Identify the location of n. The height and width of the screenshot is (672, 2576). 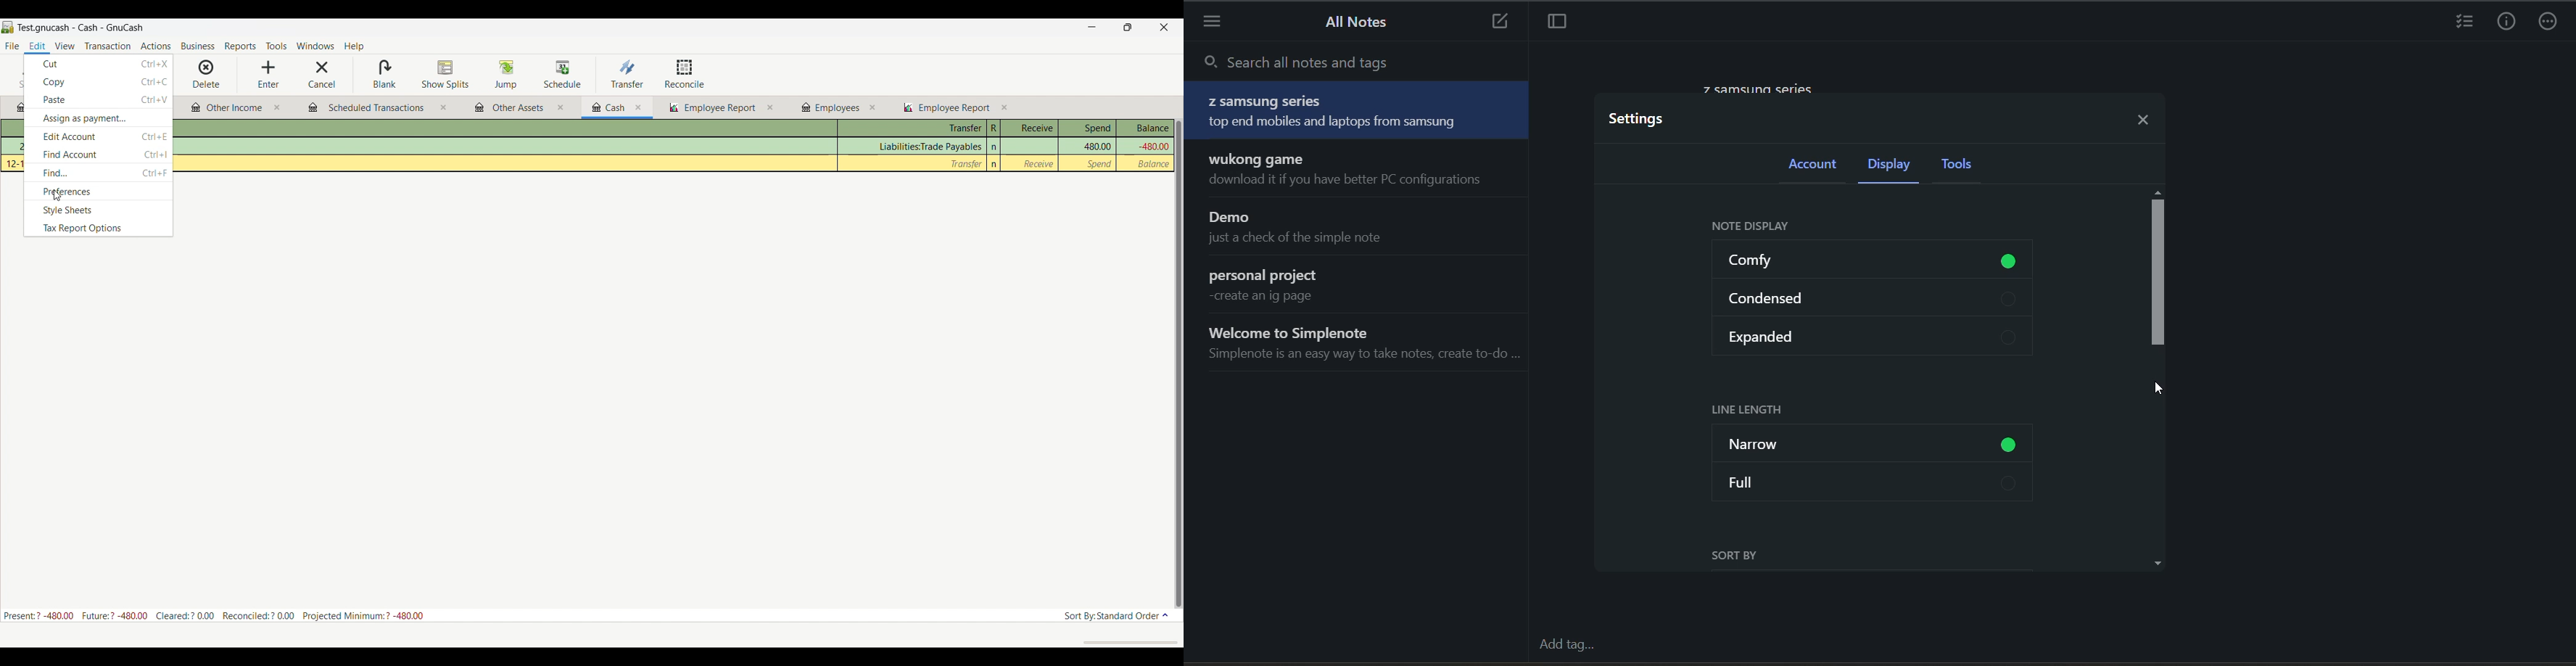
(994, 164).